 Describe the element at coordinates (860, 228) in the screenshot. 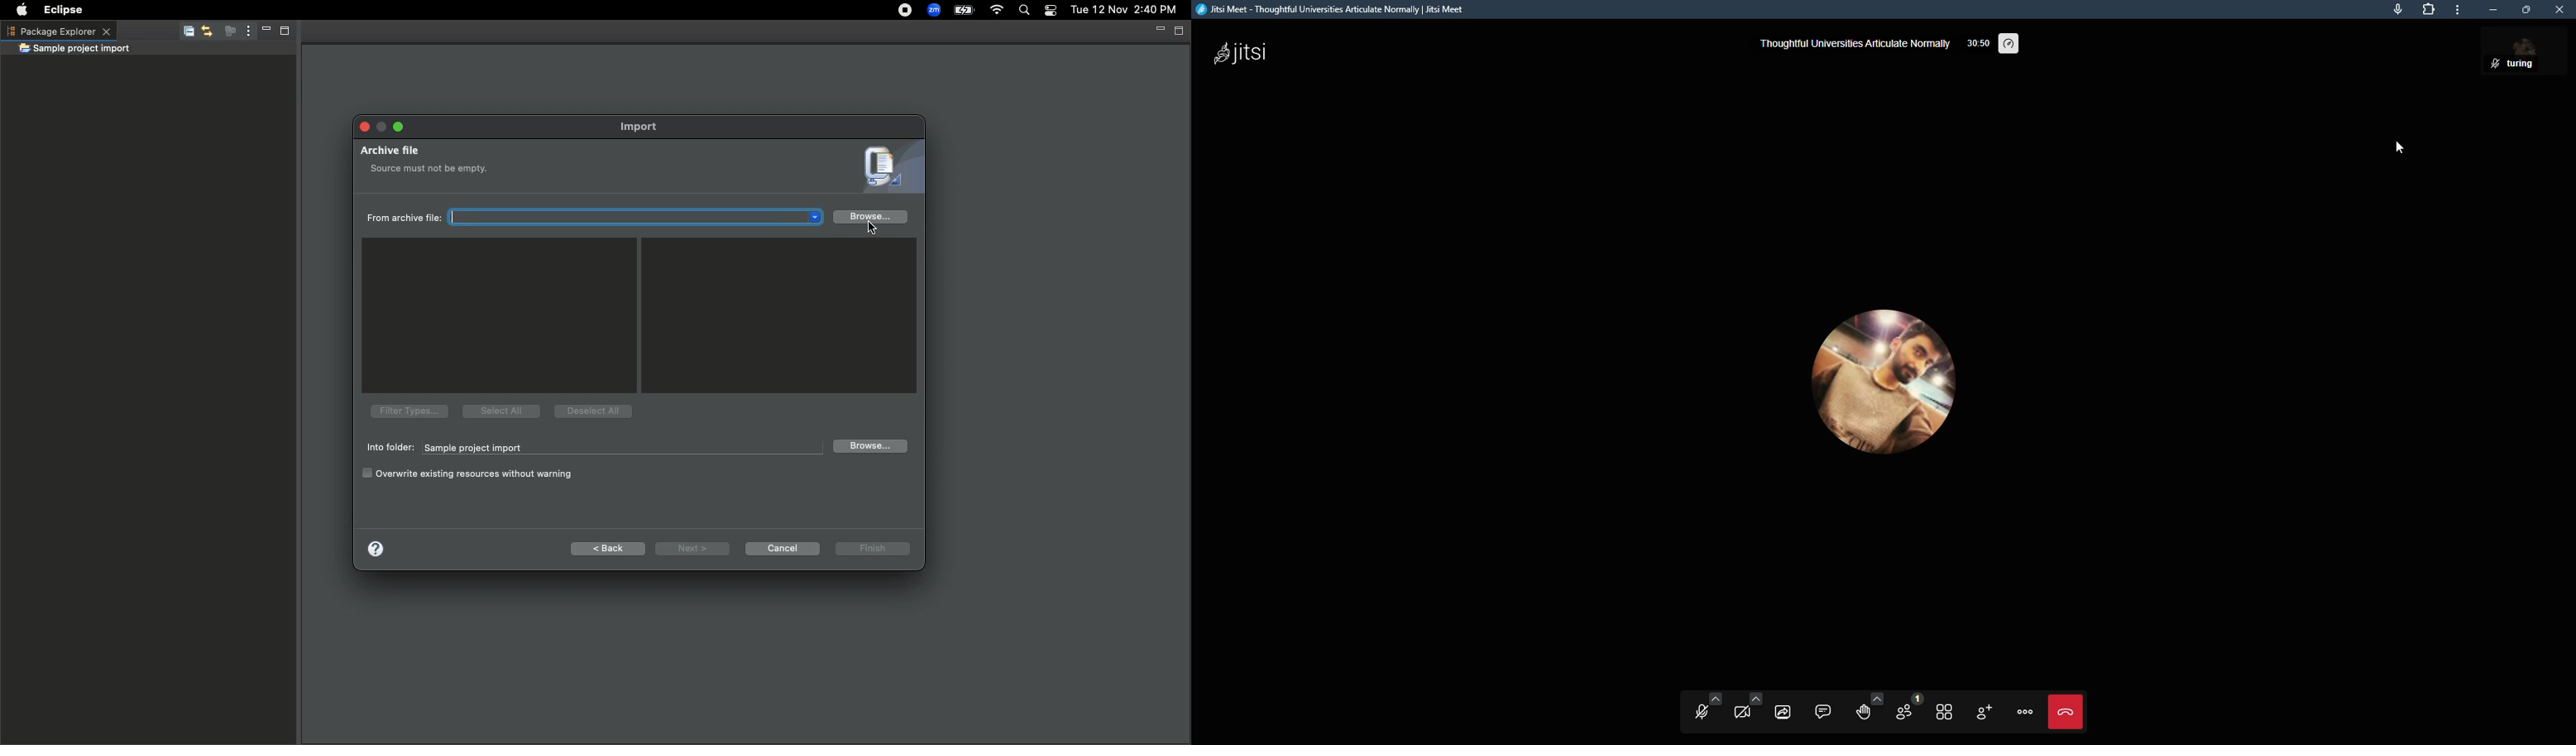

I see `cursor` at that location.